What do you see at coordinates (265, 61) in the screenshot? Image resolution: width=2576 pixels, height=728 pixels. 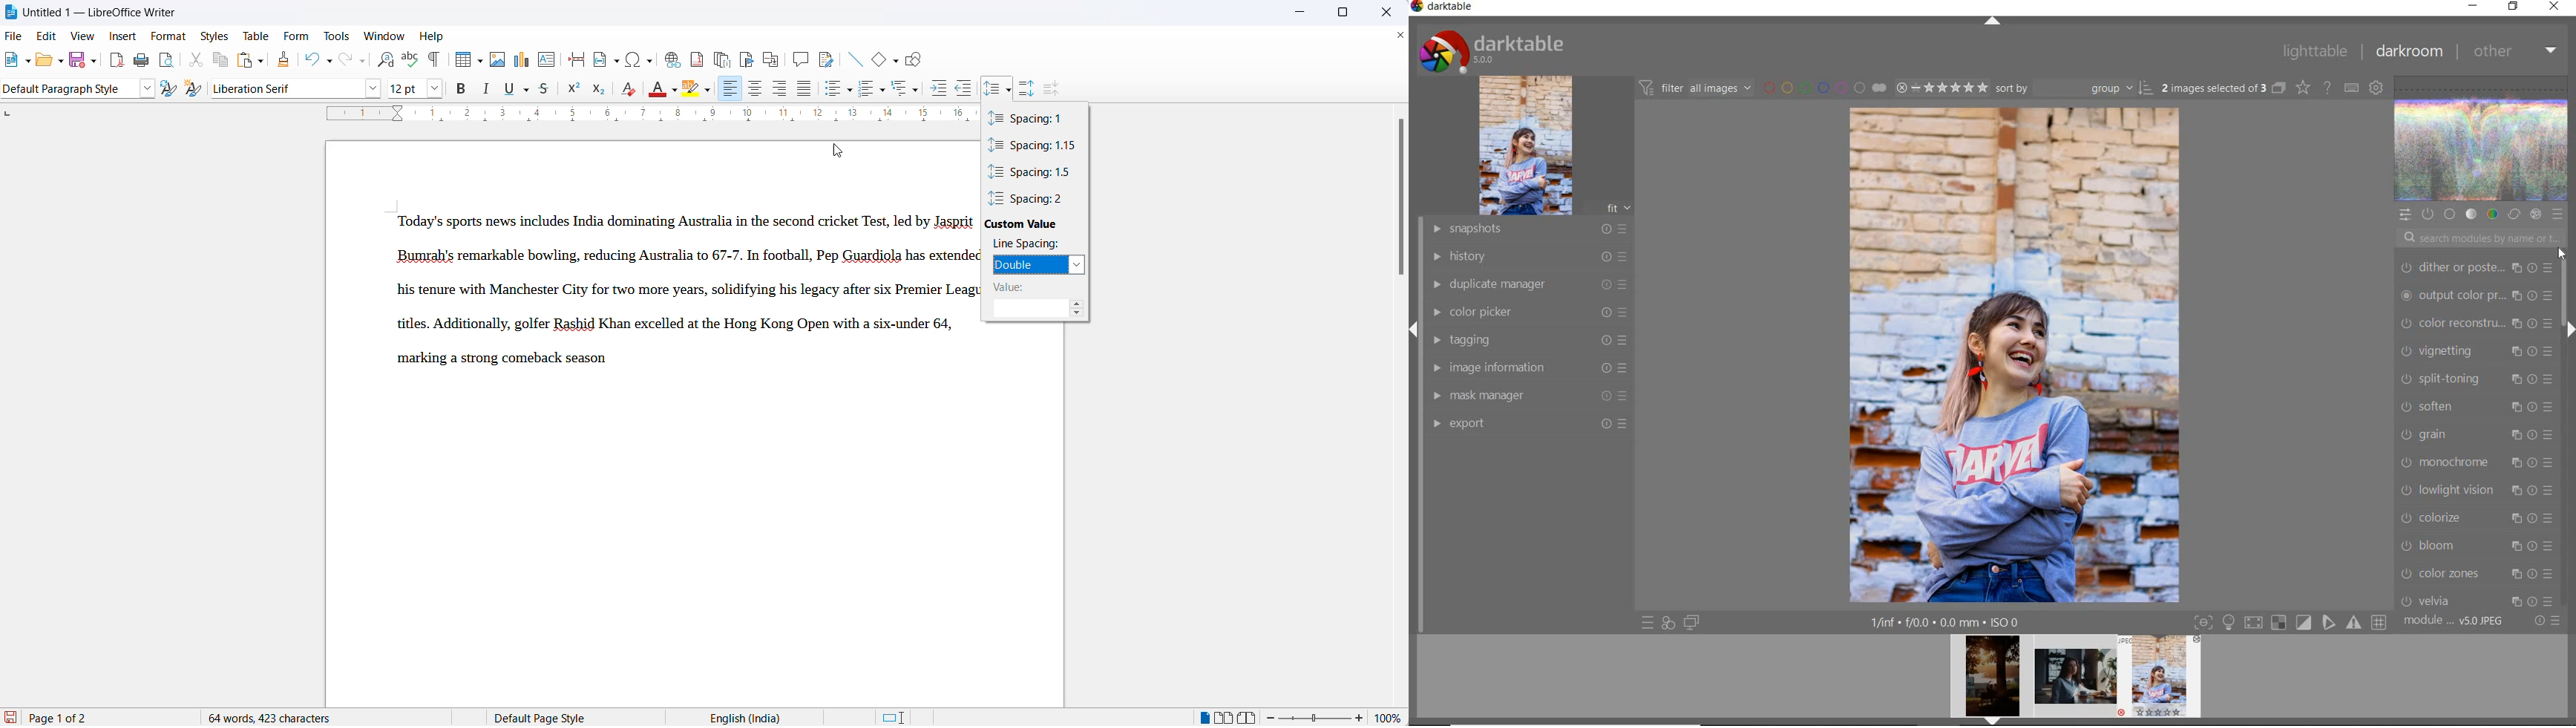 I see `paste options` at bounding box center [265, 61].